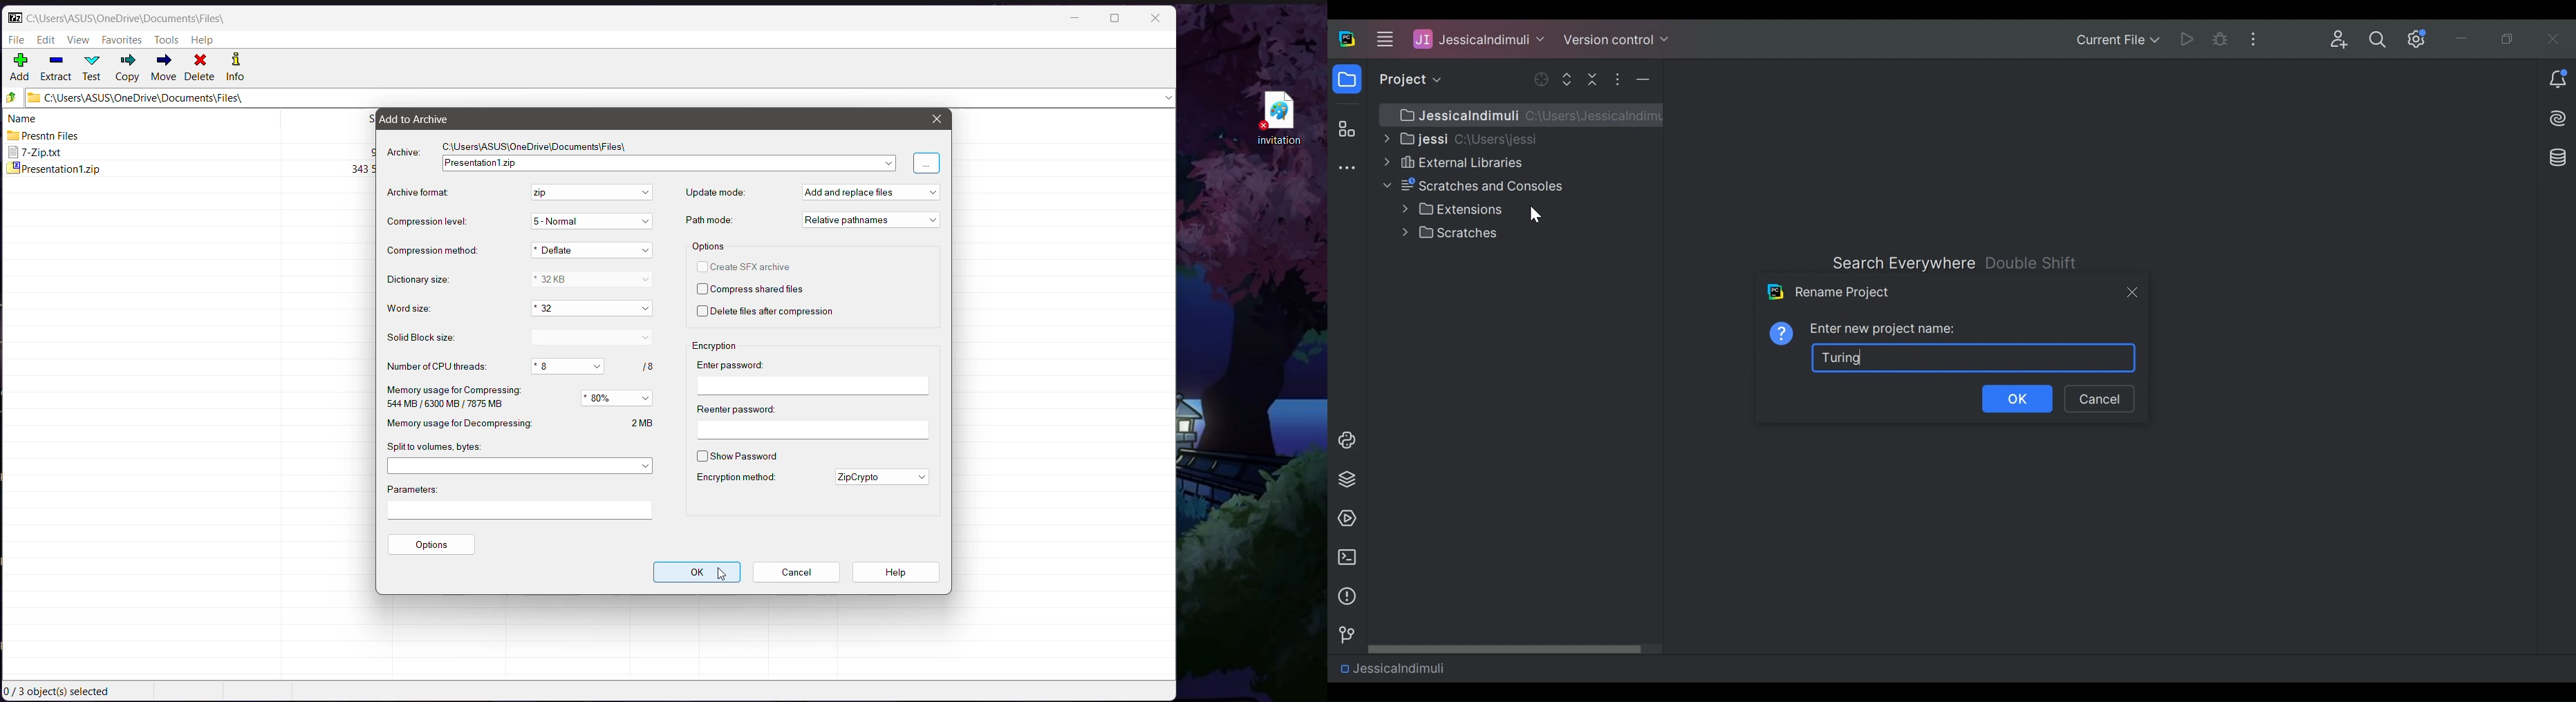 Image resolution: width=2576 pixels, height=728 pixels. I want to click on Cancel, so click(2099, 399).